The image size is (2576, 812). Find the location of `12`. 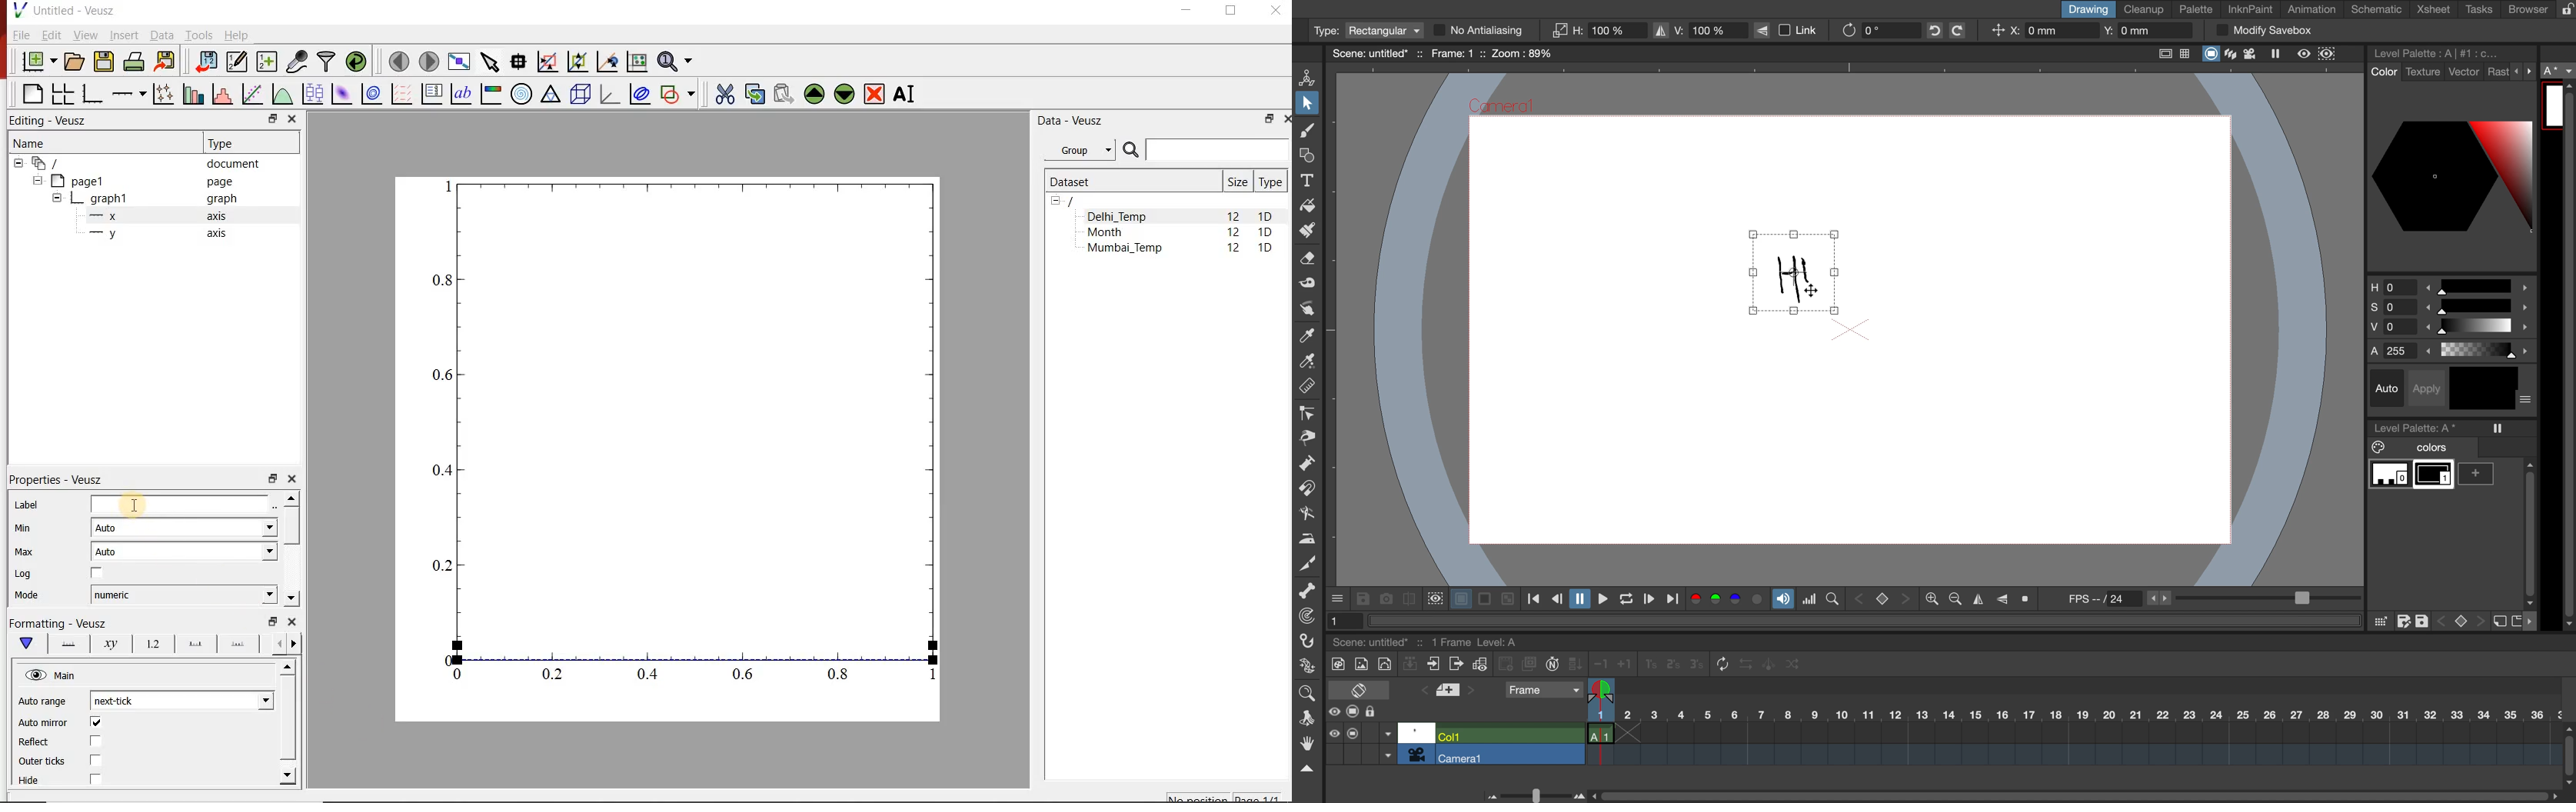

12 is located at coordinates (1235, 250).